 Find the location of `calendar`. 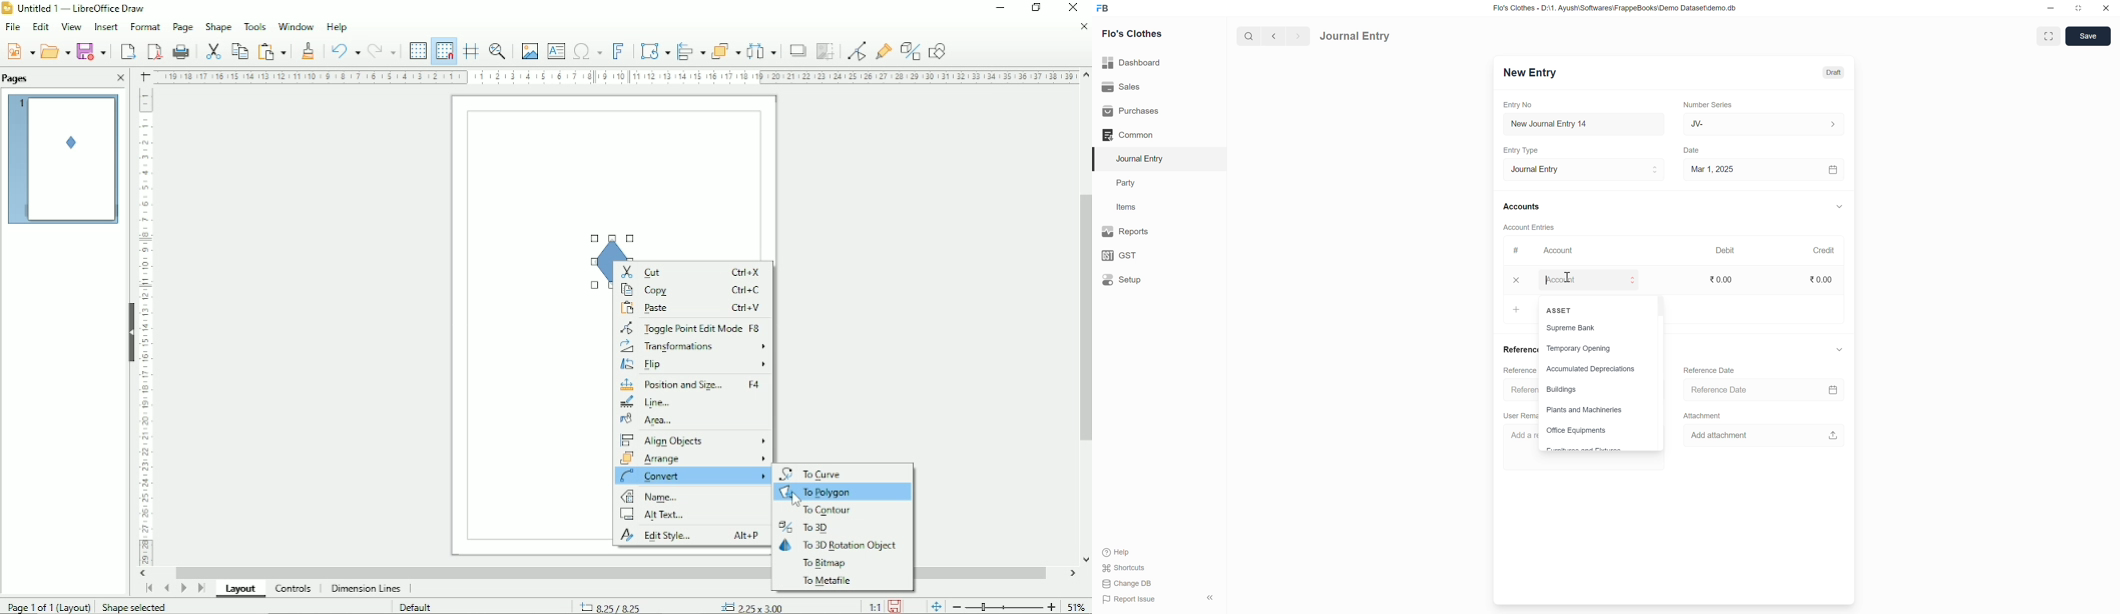

calendar is located at coordinates (1834, 171).